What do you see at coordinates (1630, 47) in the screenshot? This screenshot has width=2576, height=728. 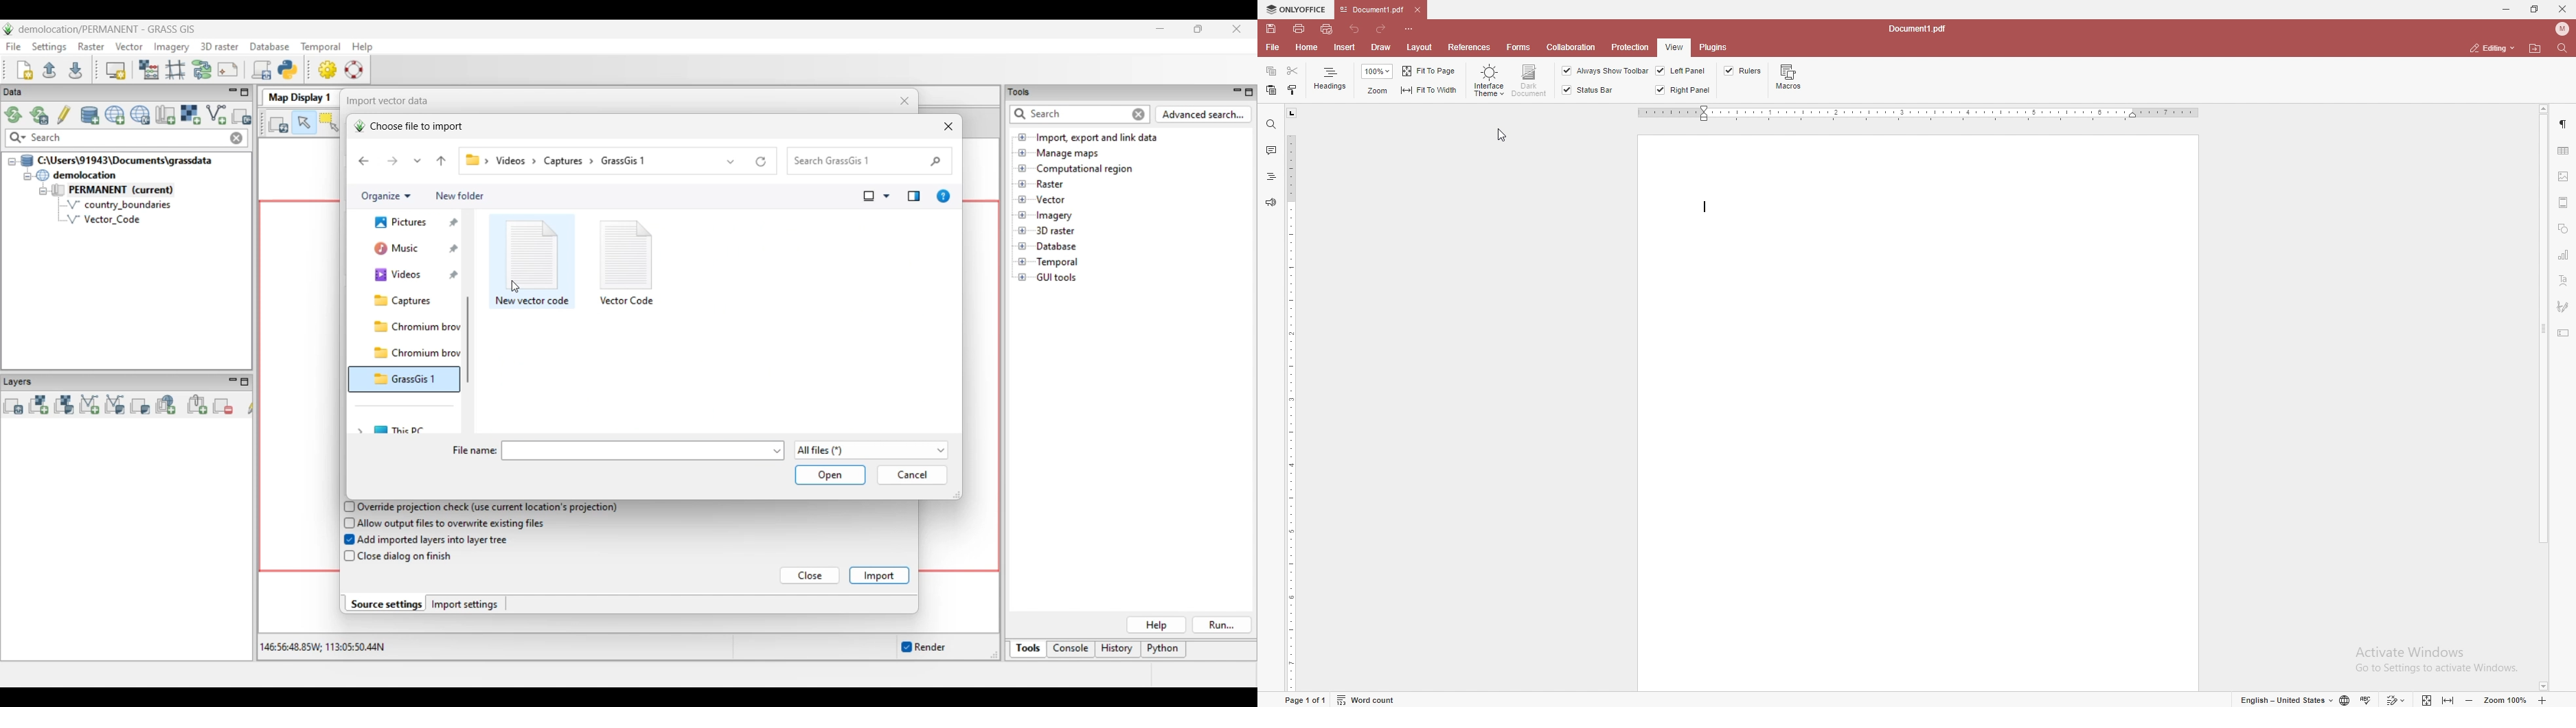 I see `protection` at bounding box center [1630, 47].